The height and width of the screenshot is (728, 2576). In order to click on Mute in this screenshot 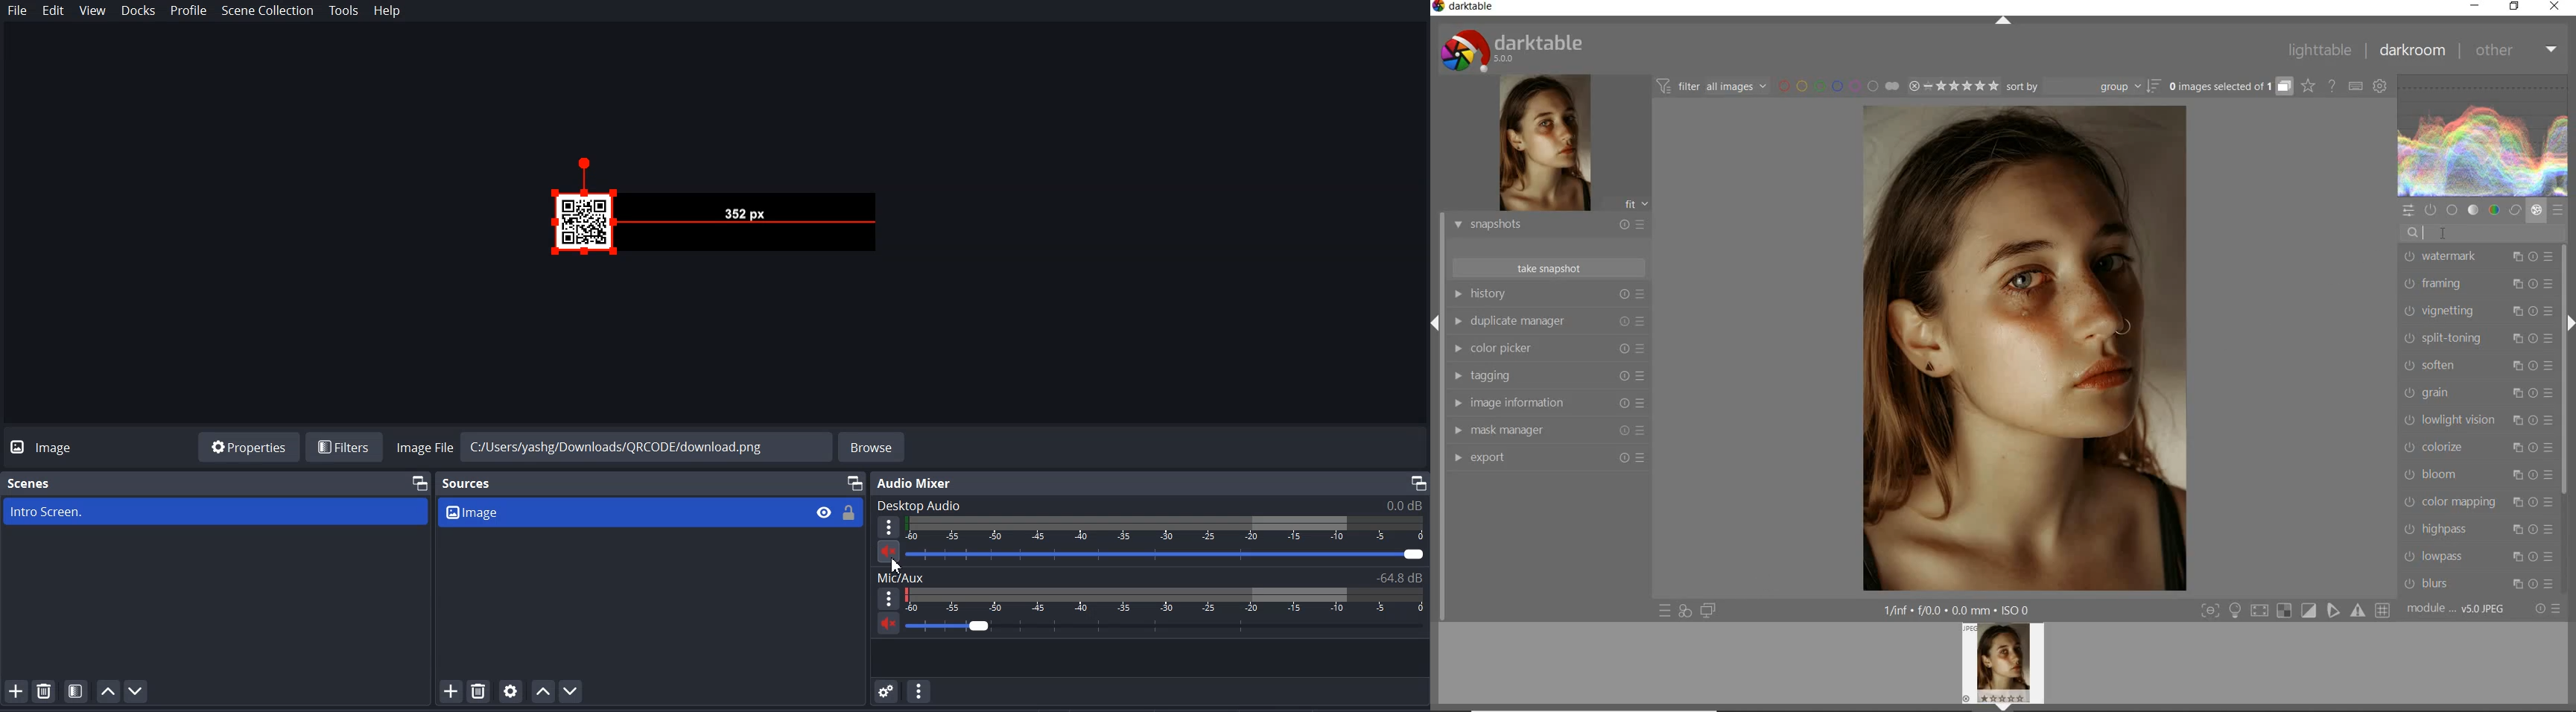, I will do `click(889, 553)`.